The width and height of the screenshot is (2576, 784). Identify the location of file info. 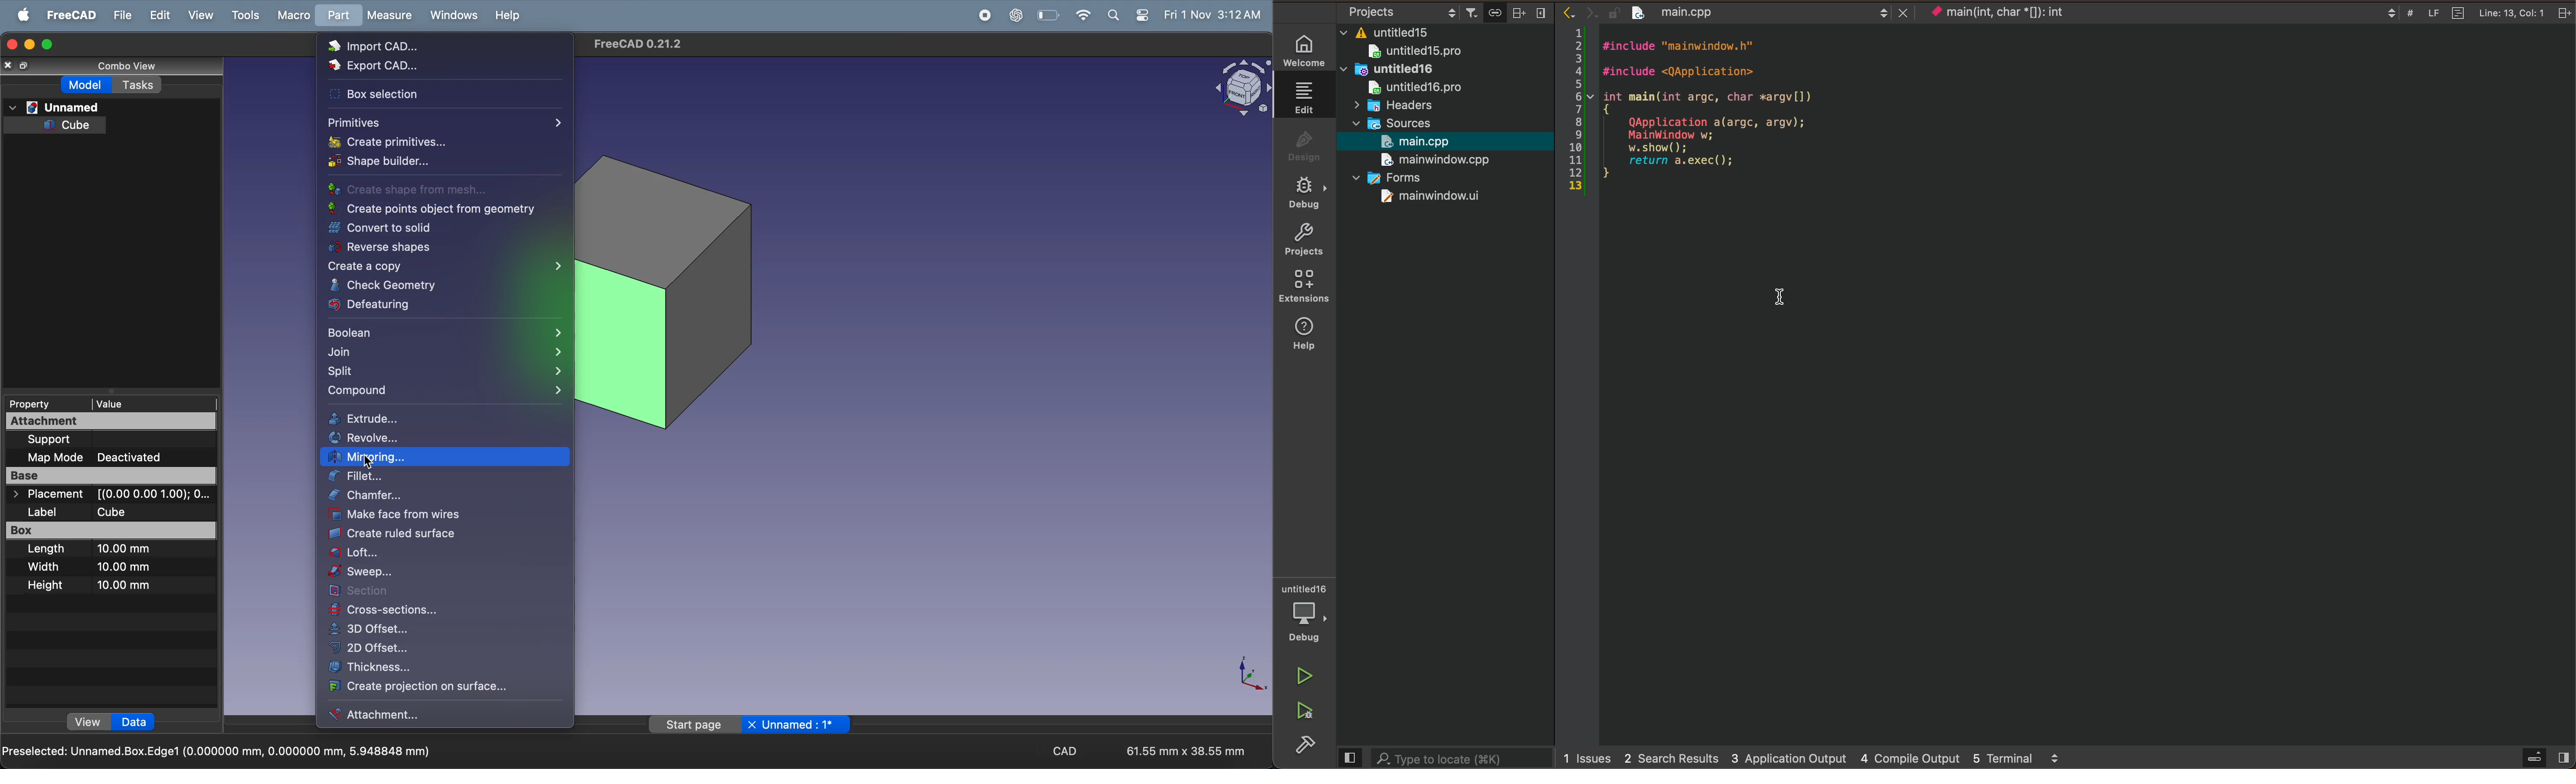
(2474, 13).